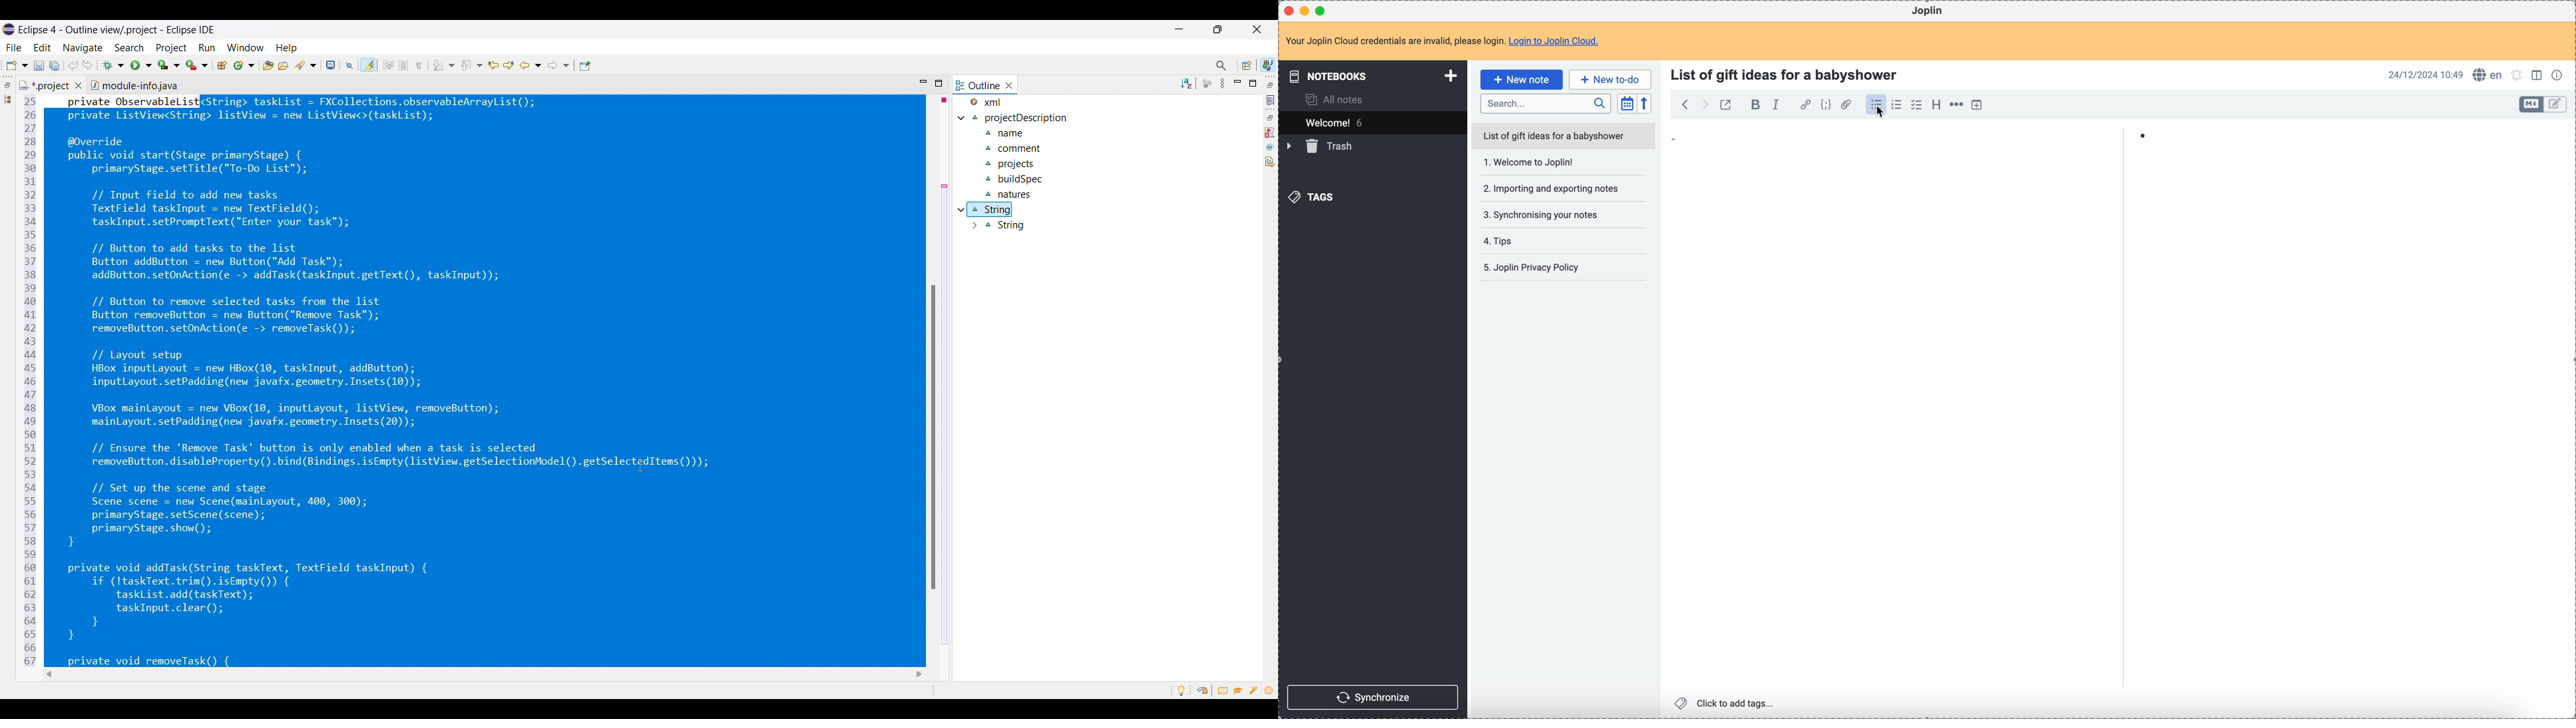  Describe the element at coordinates (1687, 104) in the screenshot. I see `back` at that location.